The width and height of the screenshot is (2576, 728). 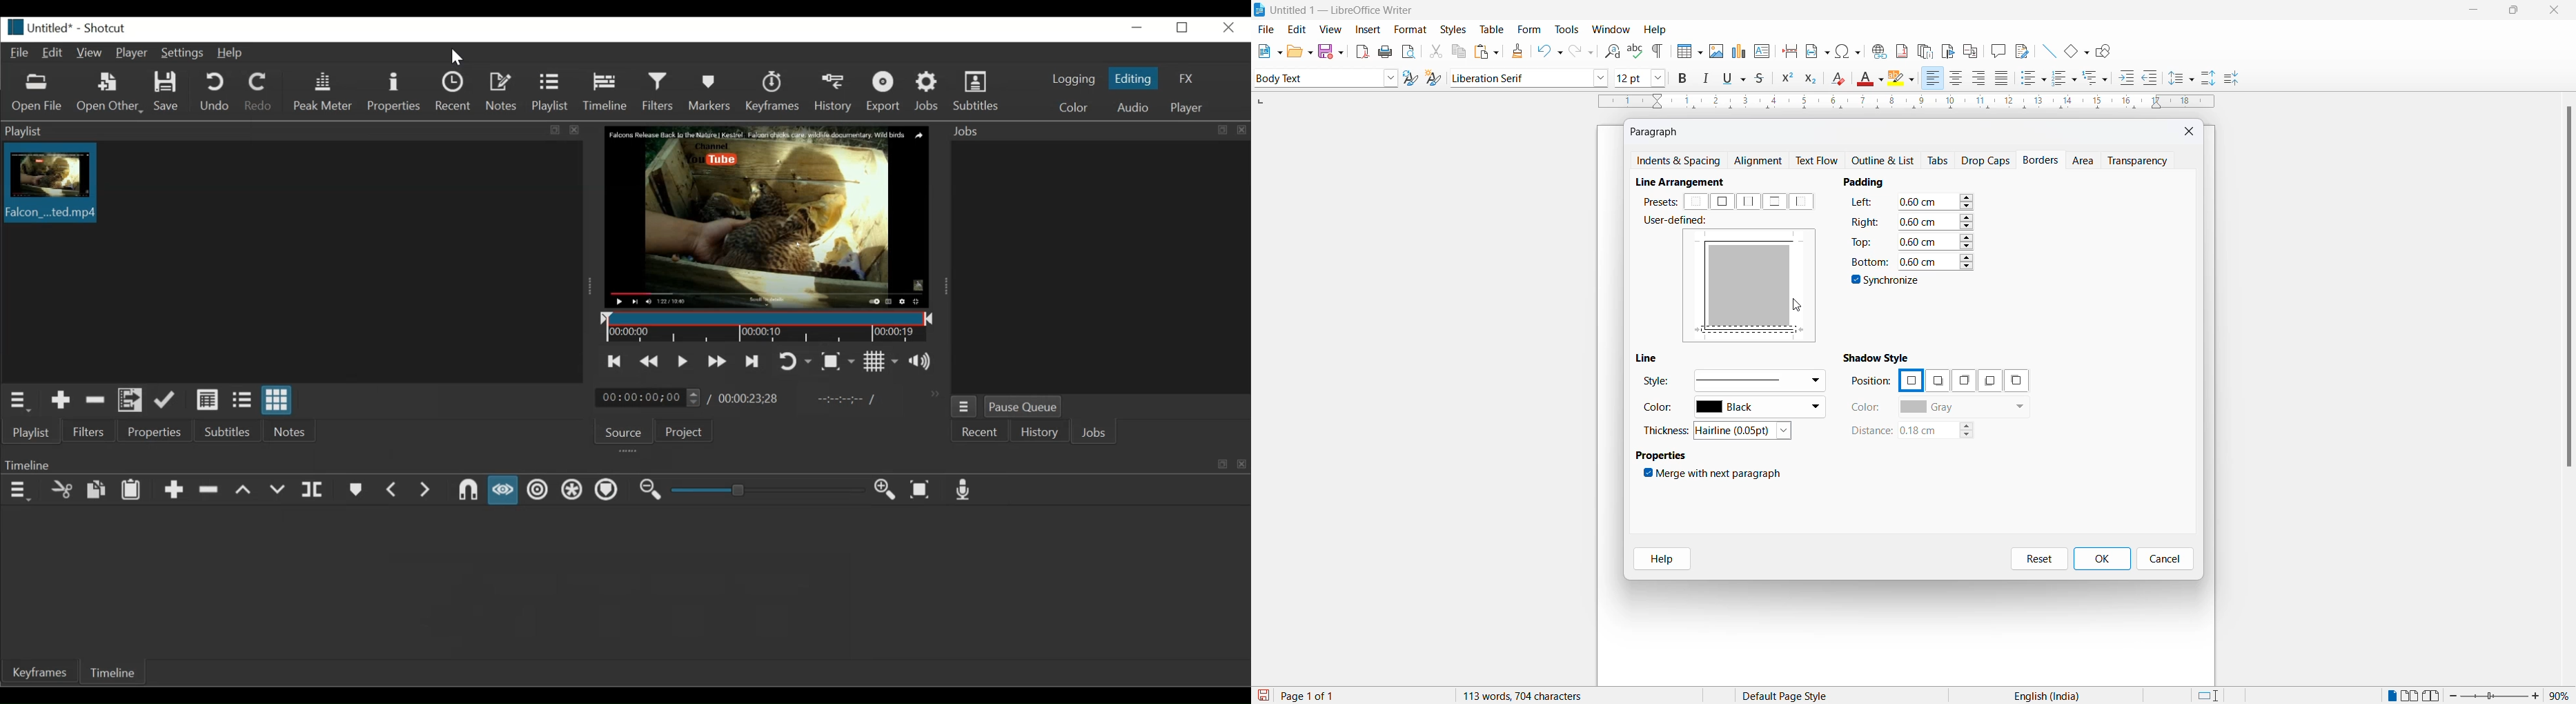 What do you see at coordinates (232, 53) in the screenshot?
I see `Help` at bounding box center [232, 53].